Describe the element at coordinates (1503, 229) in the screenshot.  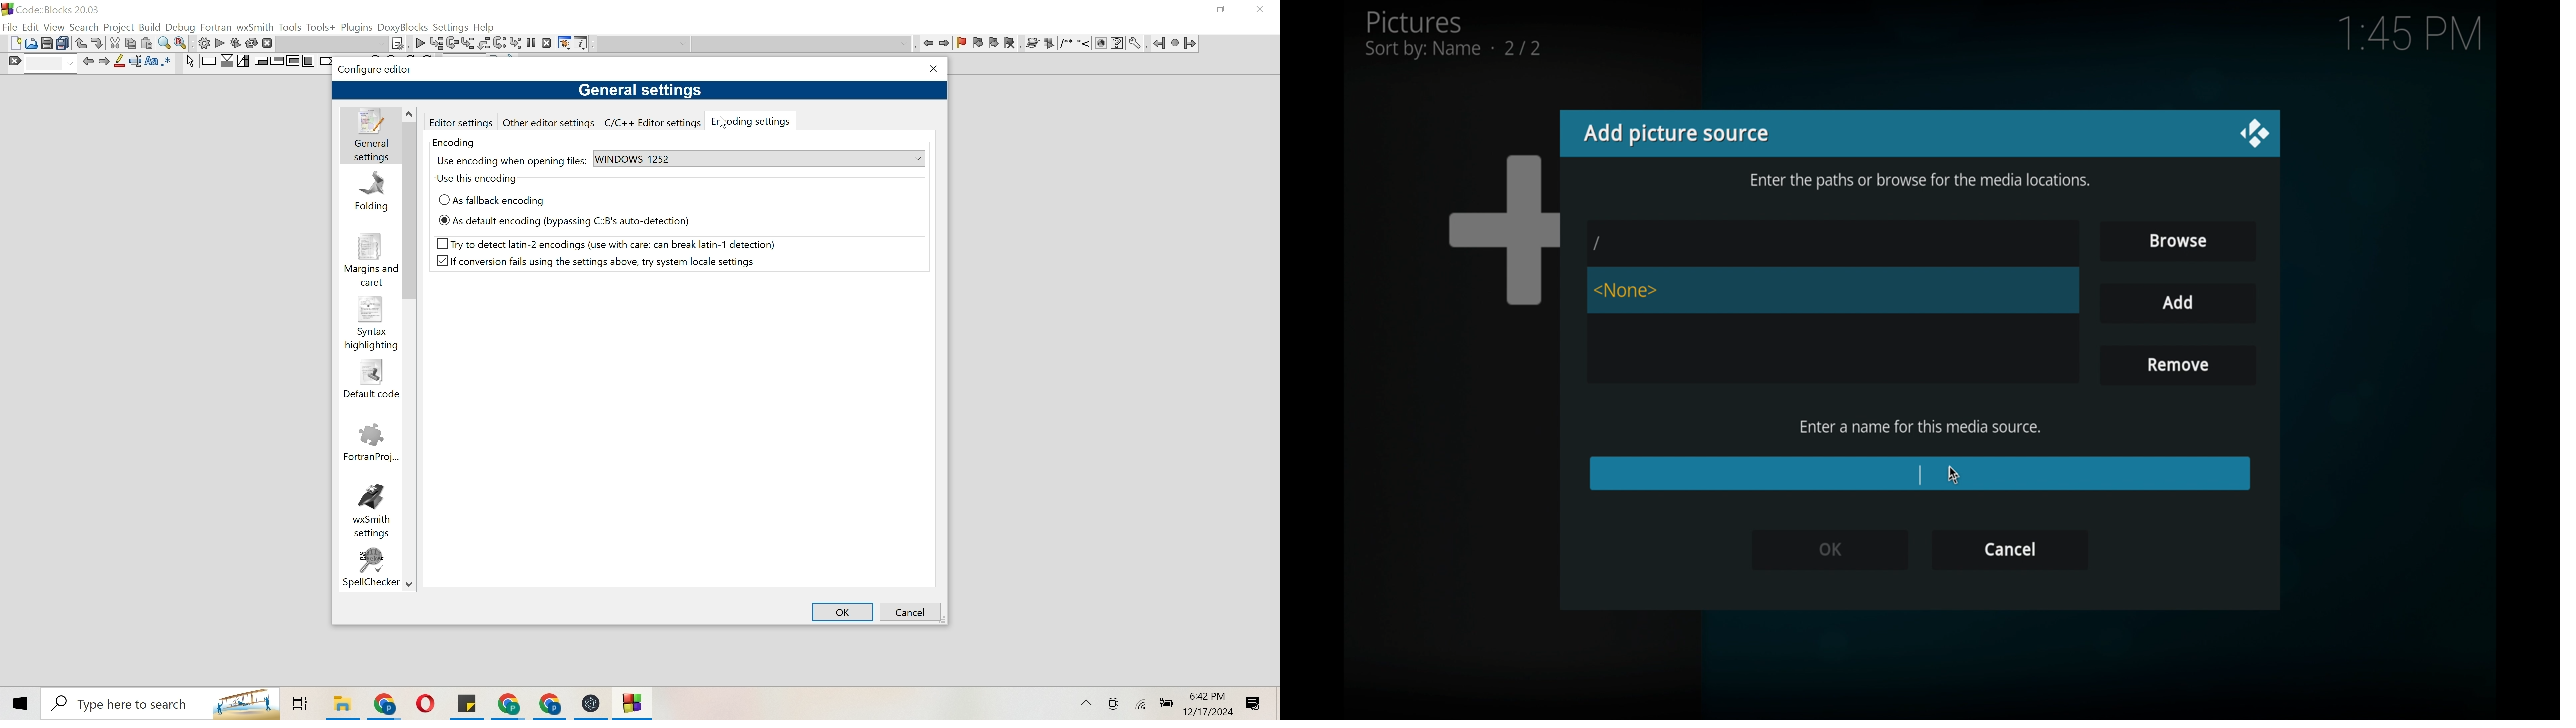
I see `add icon` at that location.